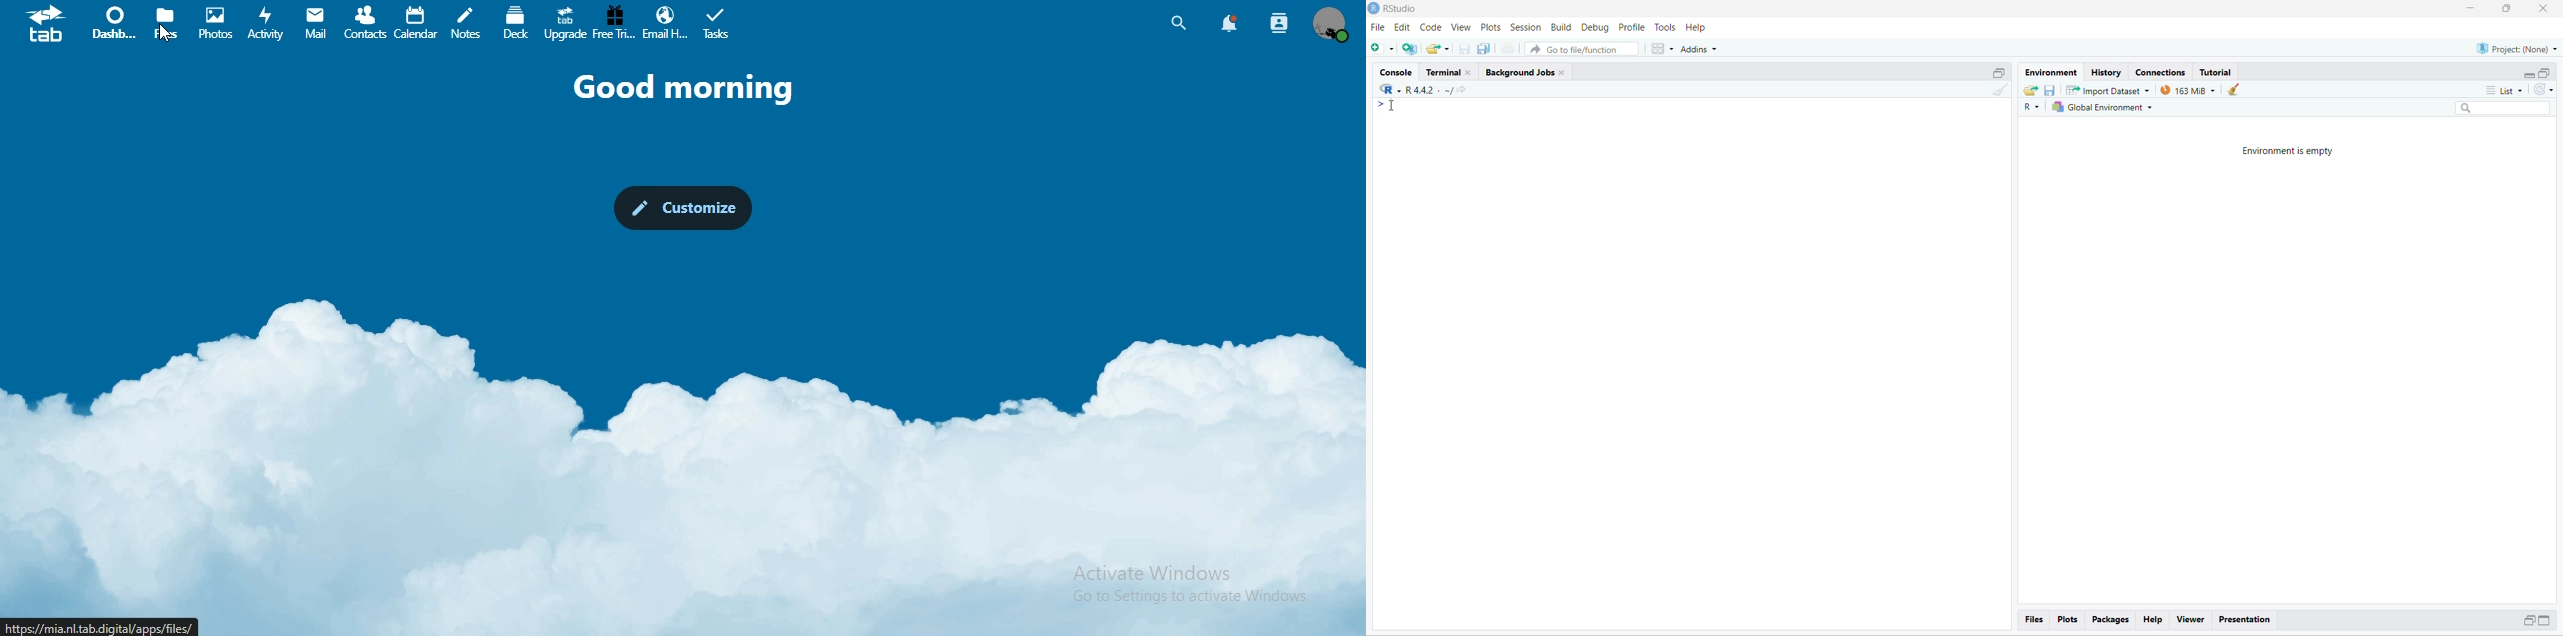 The height and width of the screenshot is (644, 2576). Describe the element at coordinates (2530, 76) in the screenshot. I see `minimize` at that location.